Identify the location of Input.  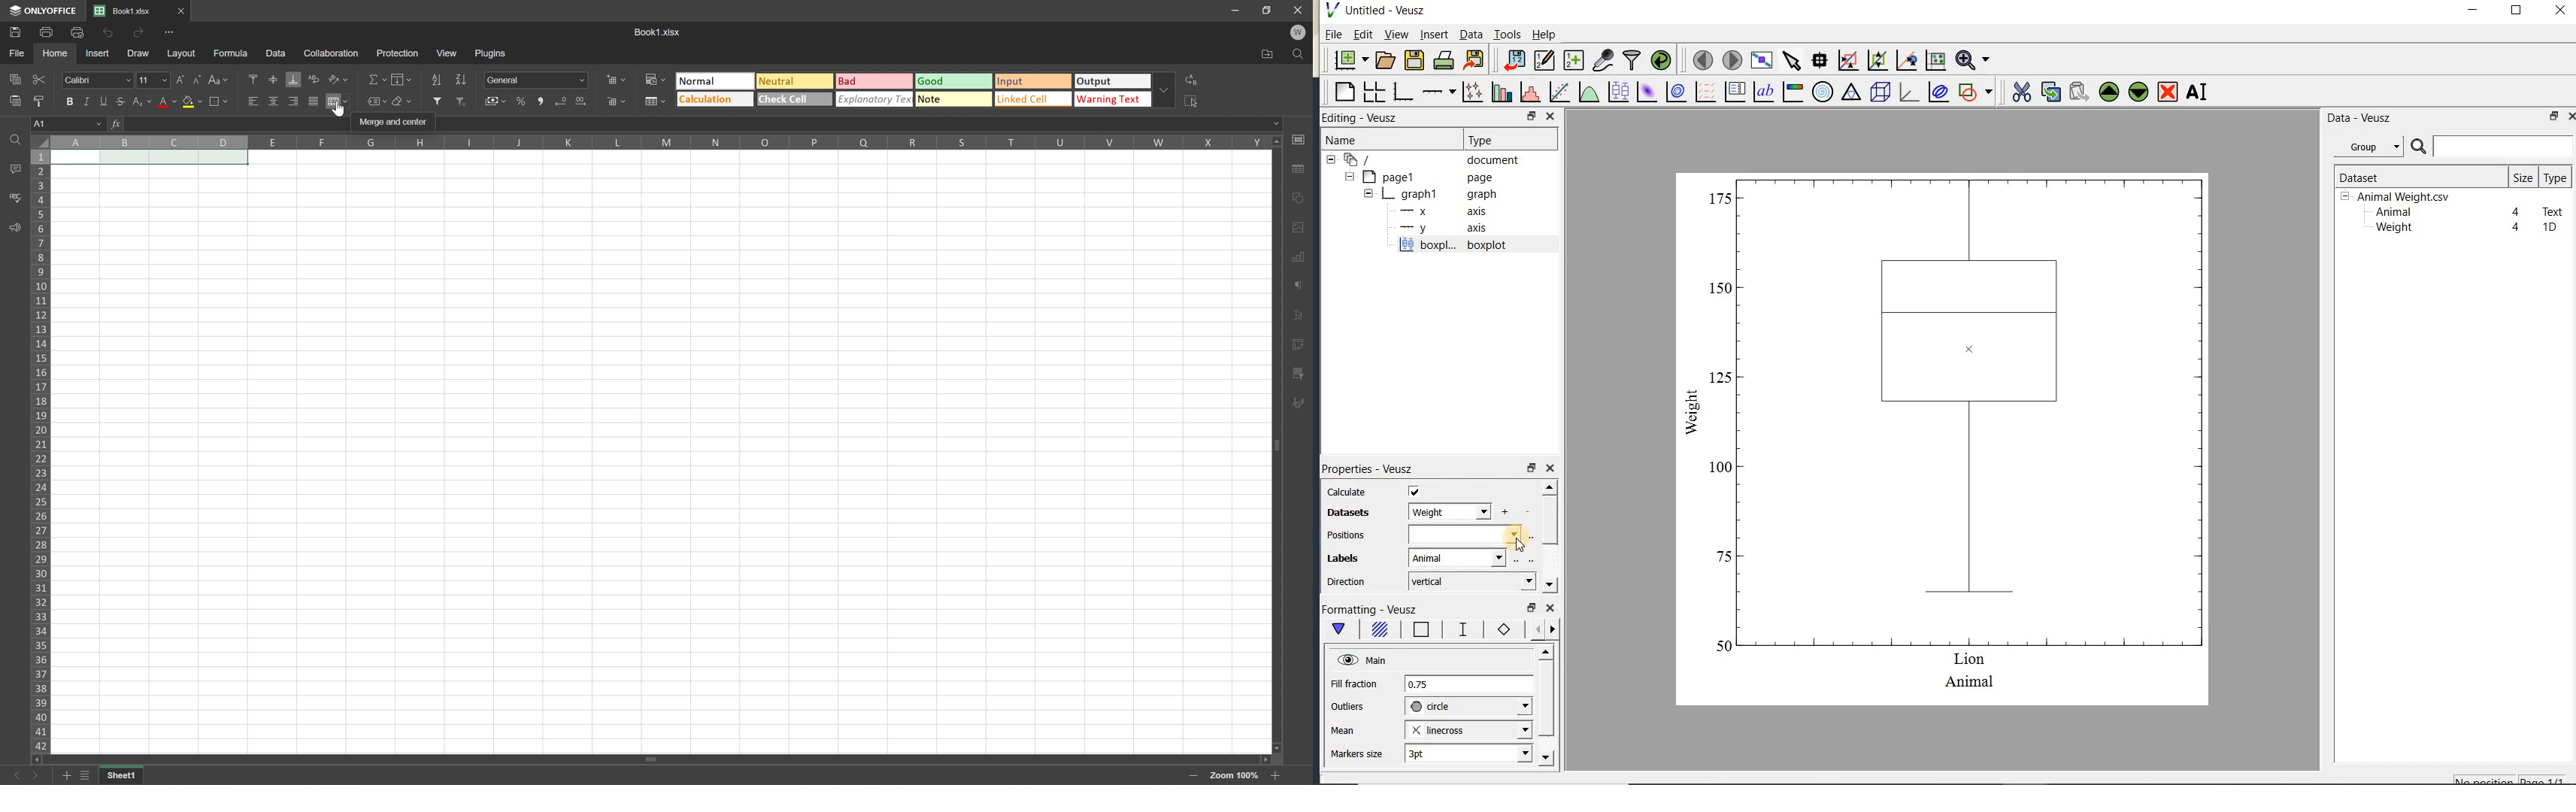
(1034, 82).